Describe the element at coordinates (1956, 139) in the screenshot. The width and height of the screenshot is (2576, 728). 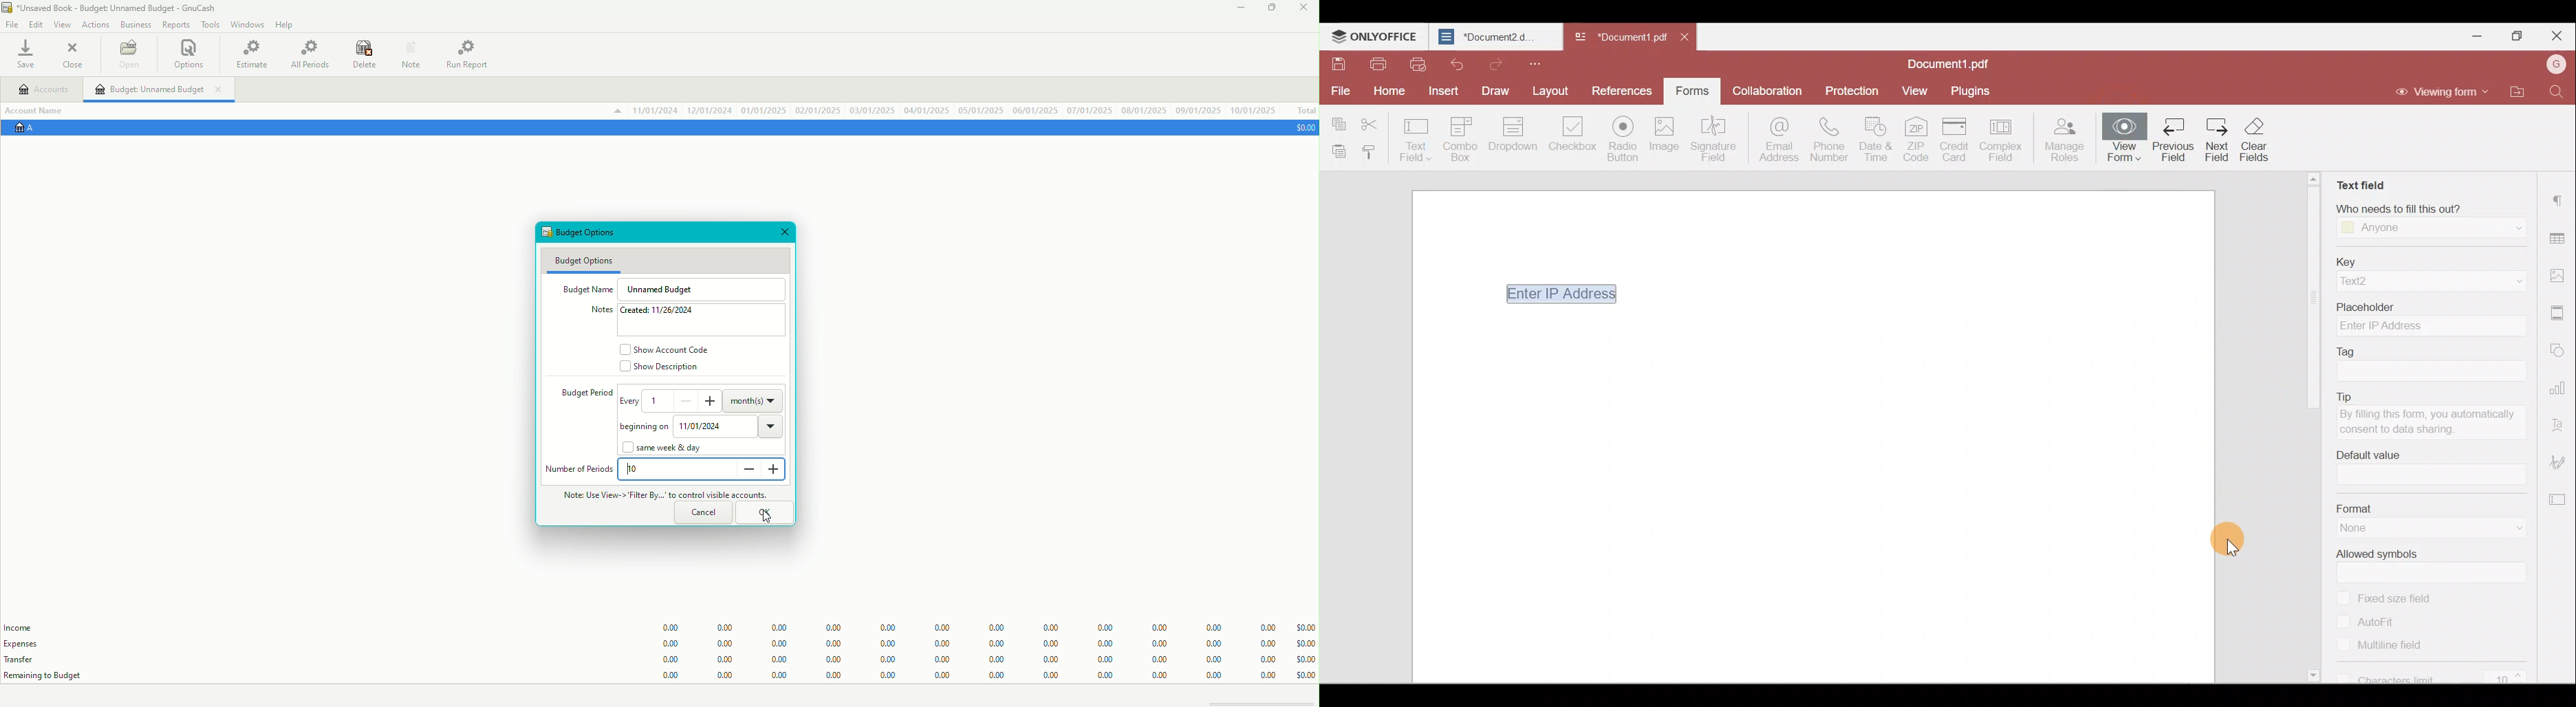
I see `Credit card` at that location.